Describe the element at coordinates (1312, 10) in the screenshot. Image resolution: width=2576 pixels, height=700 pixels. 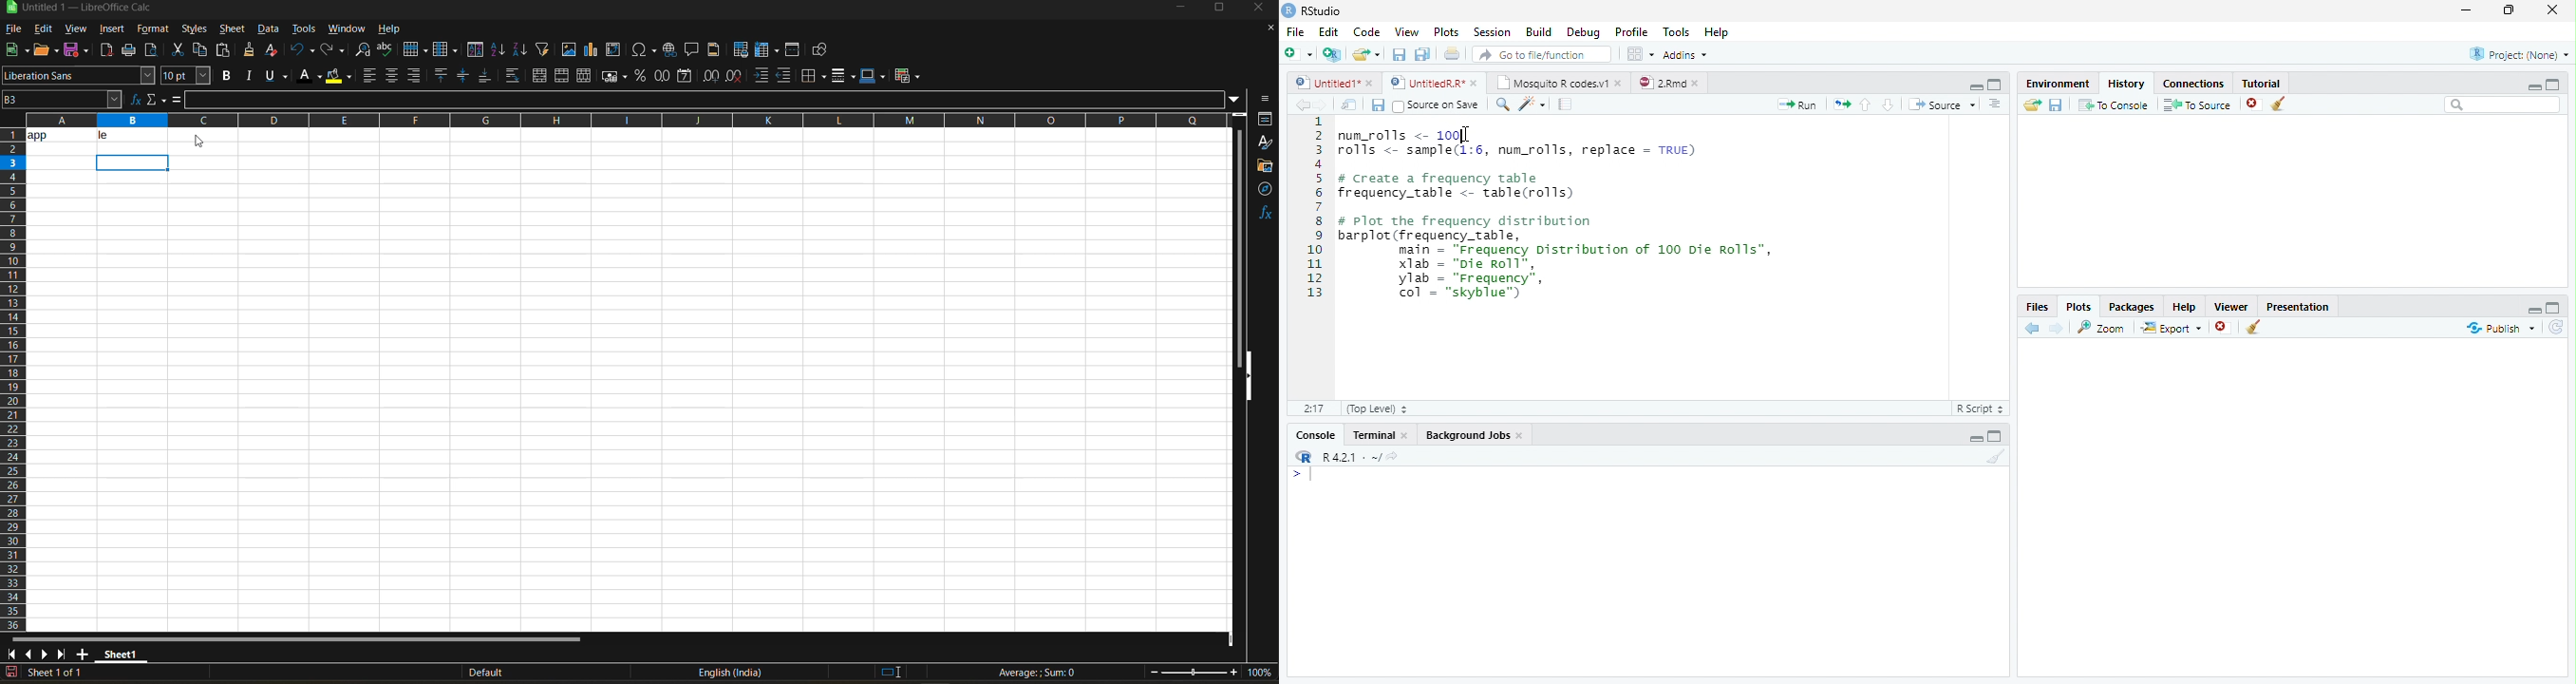
I see `RStudio` at that location.